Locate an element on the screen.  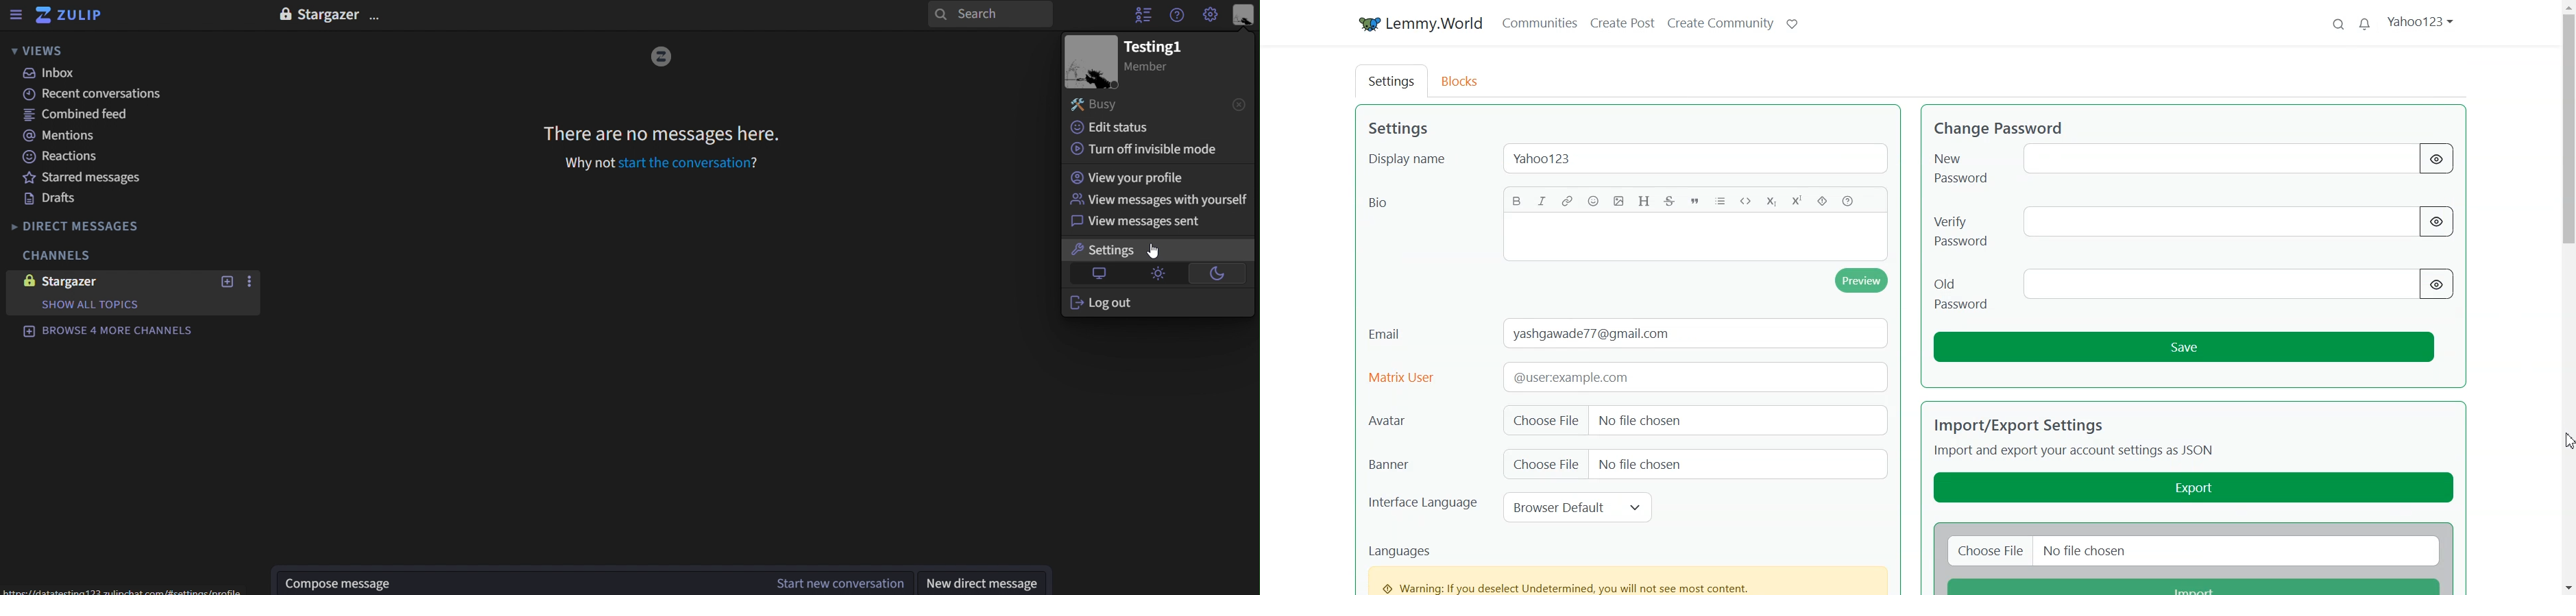
personal menu is located at coordinates (1244, 13).